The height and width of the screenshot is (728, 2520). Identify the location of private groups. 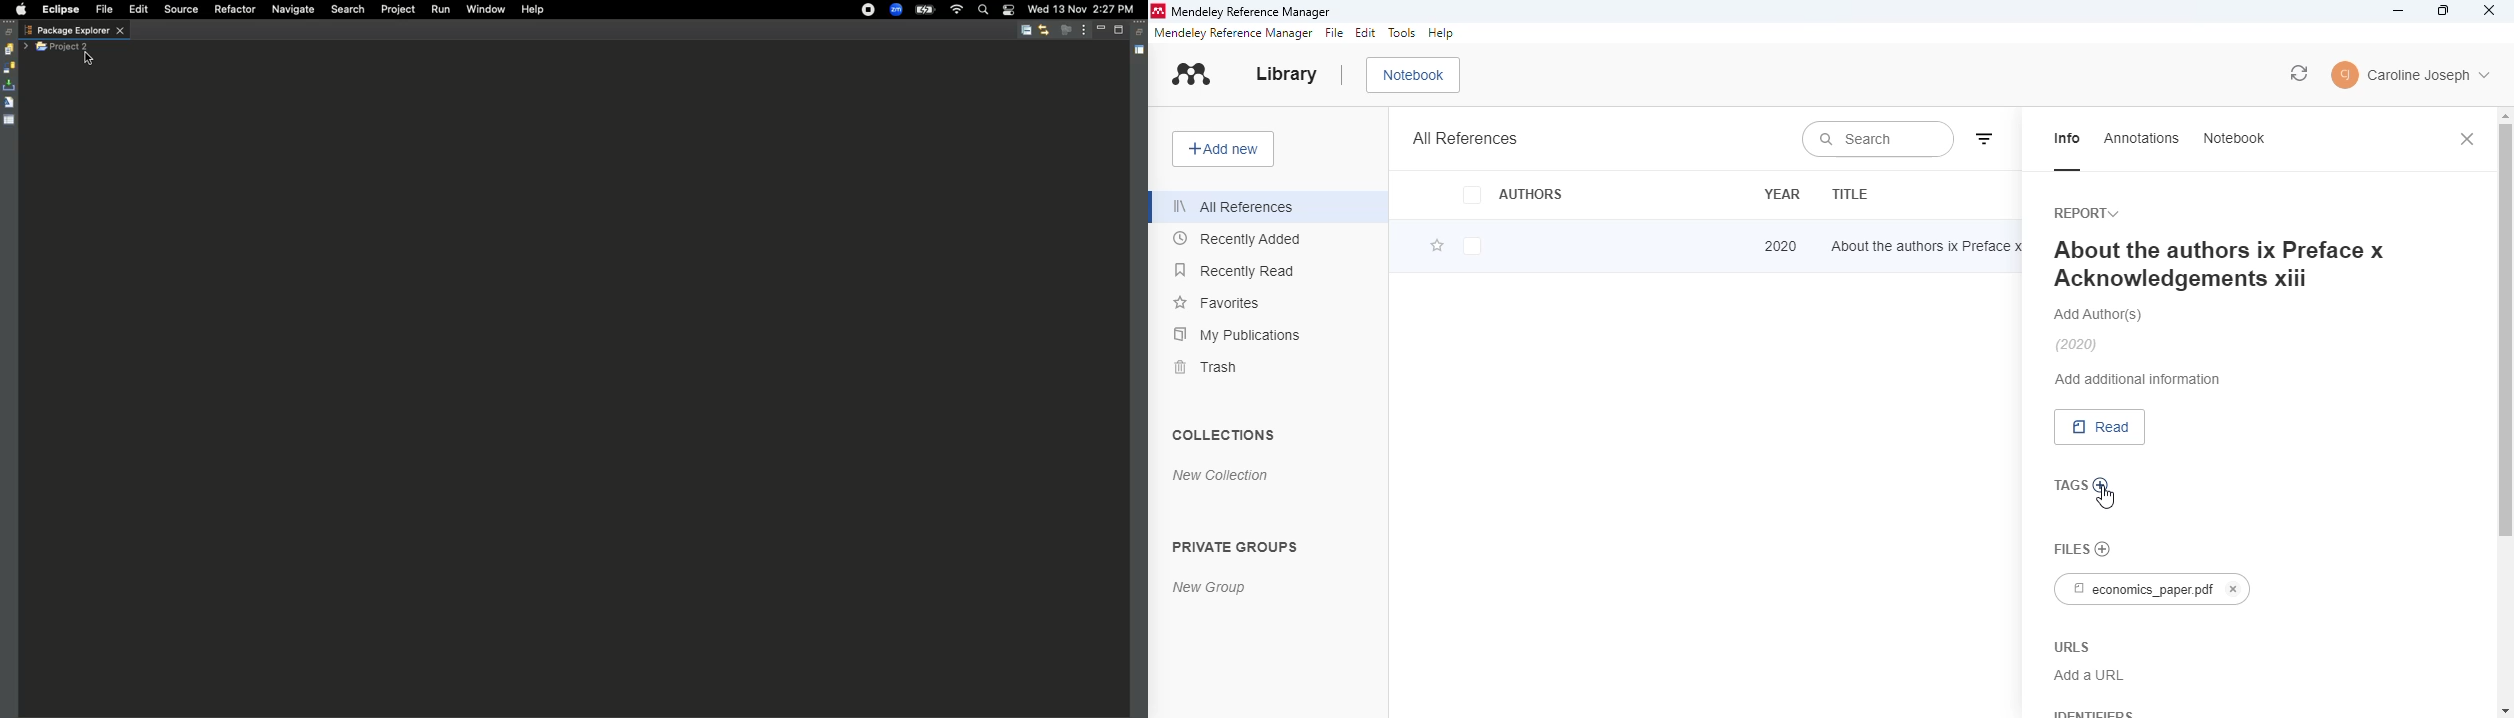
(1235, 545).